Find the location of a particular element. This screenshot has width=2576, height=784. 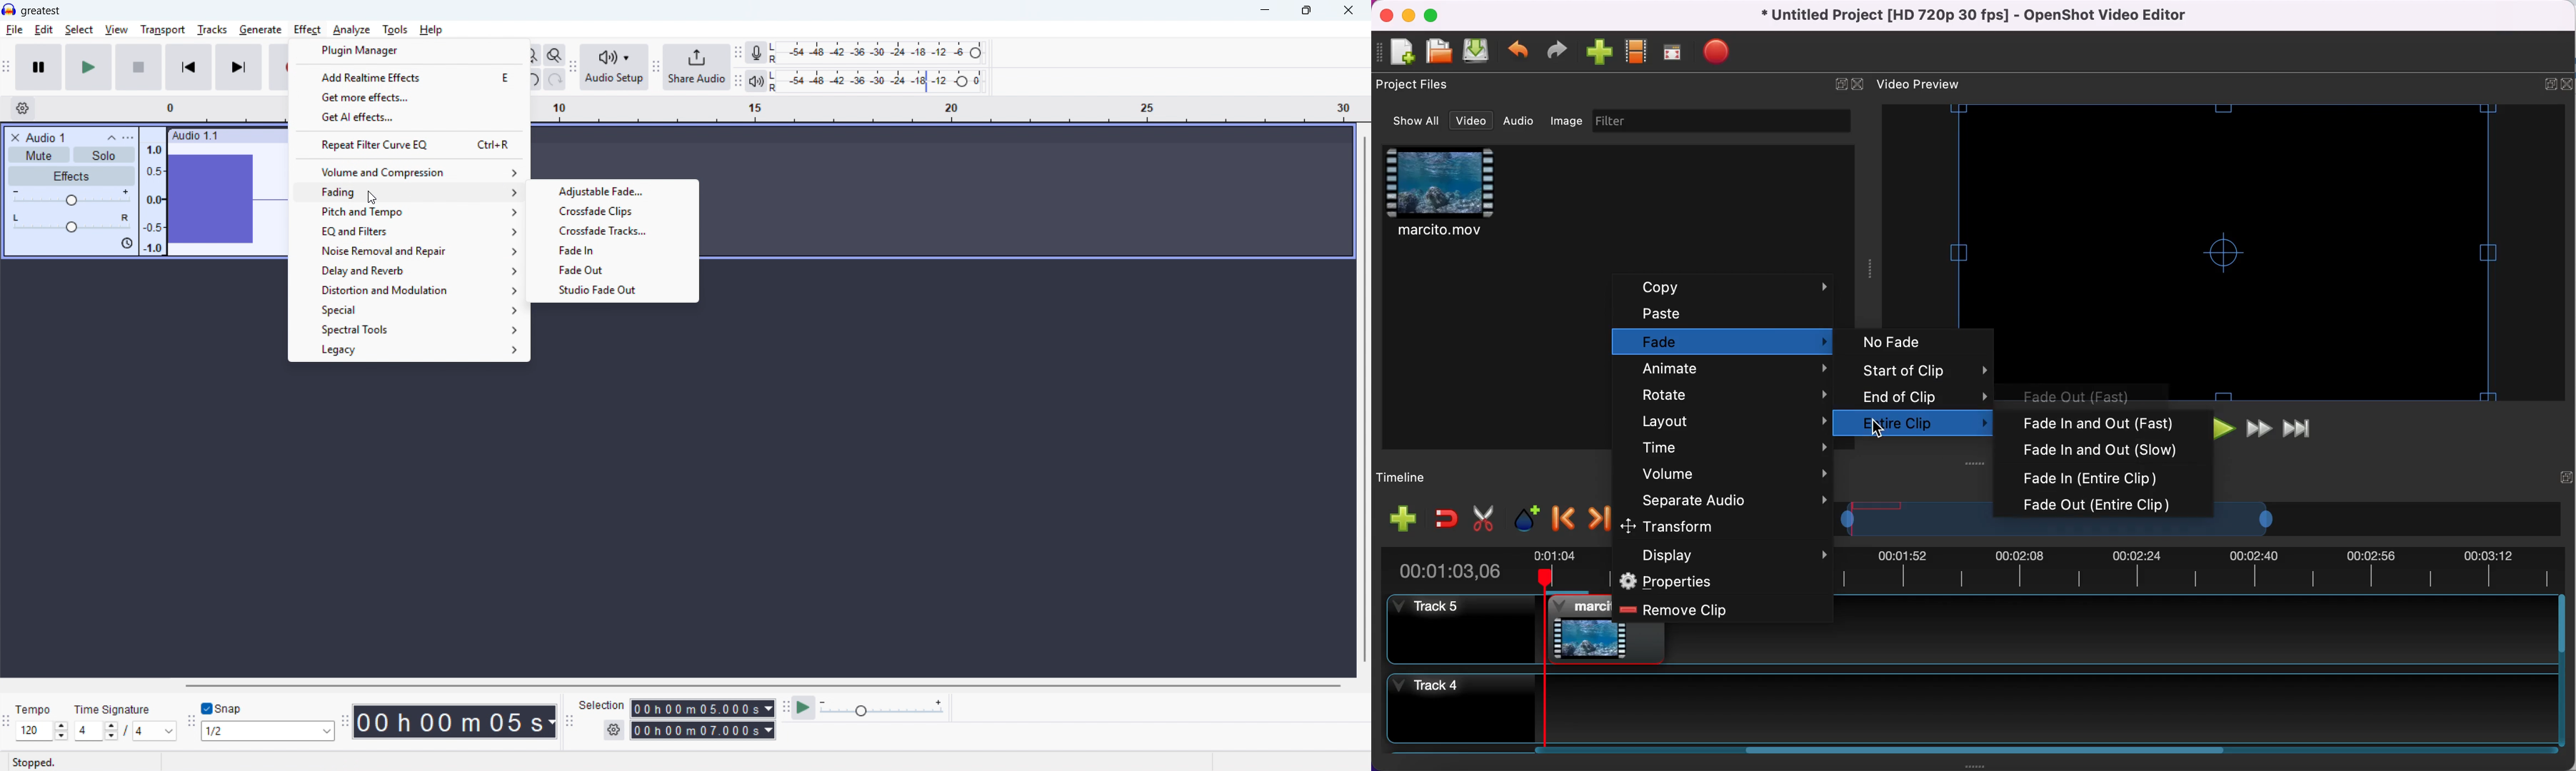

Selection toolbar  is located at coordinates (571, 723).